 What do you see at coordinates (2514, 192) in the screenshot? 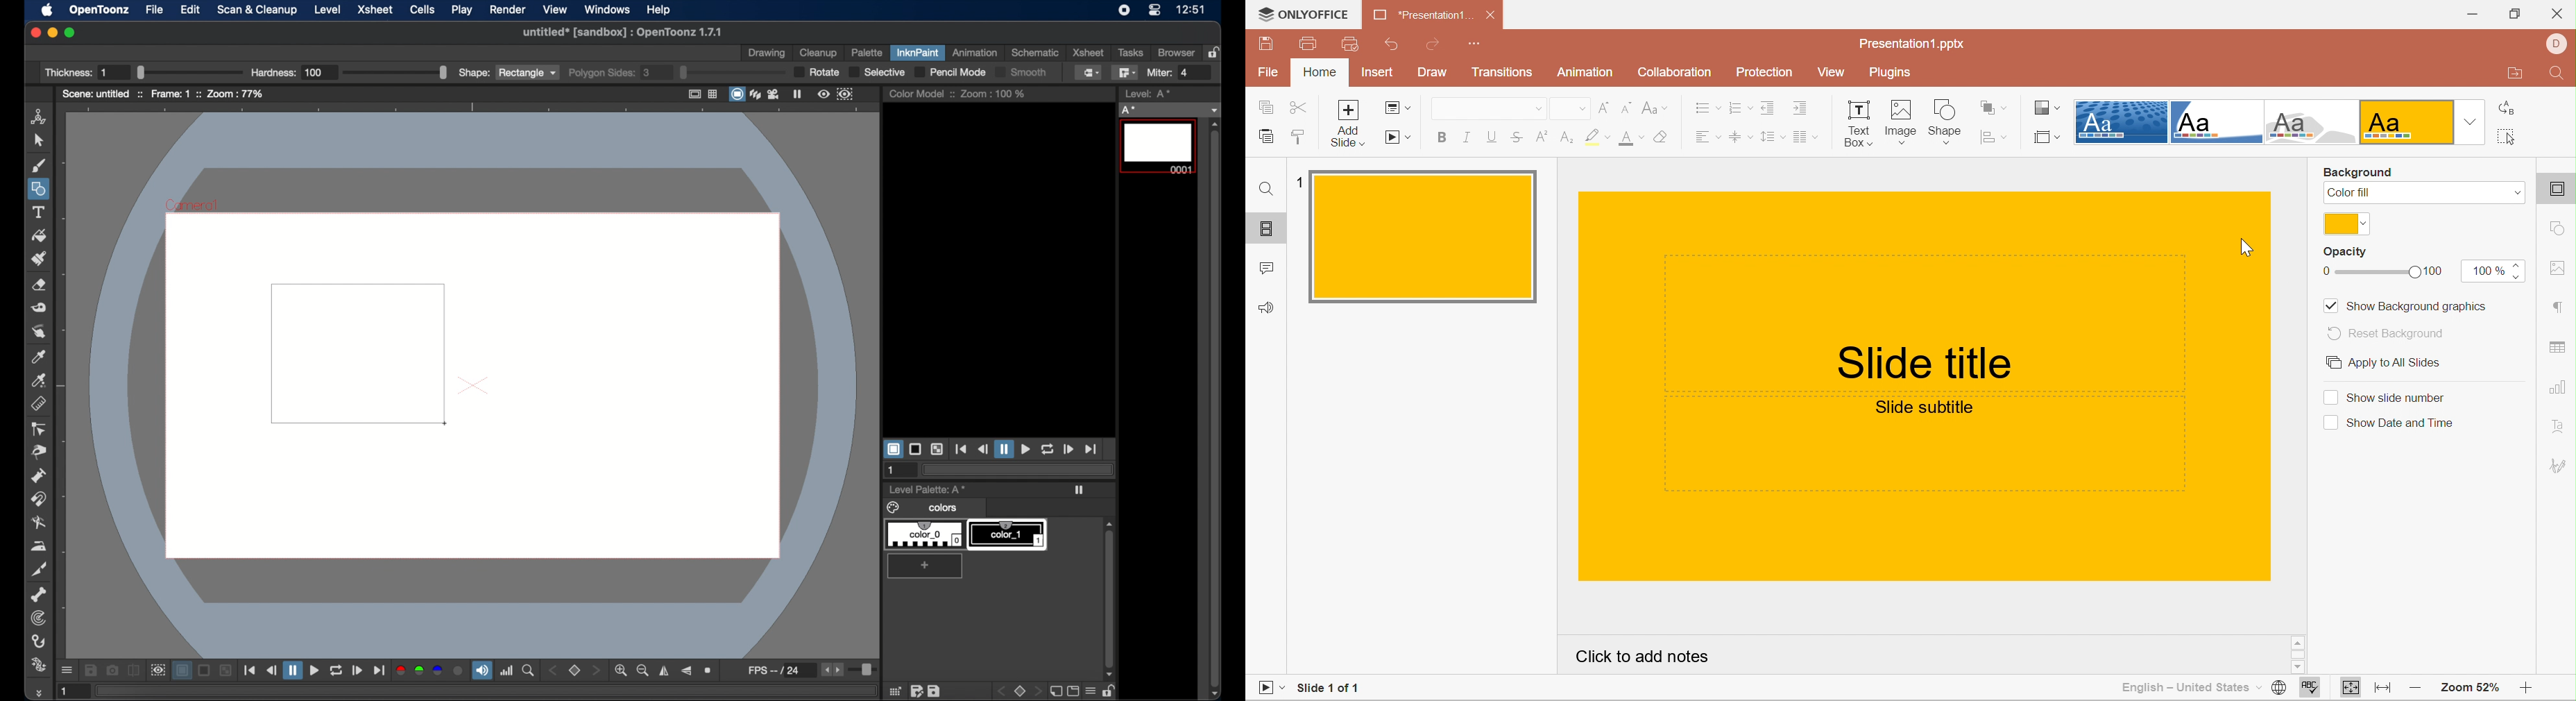
I see `Drop Dwon` at bounding box center [2514, 192].